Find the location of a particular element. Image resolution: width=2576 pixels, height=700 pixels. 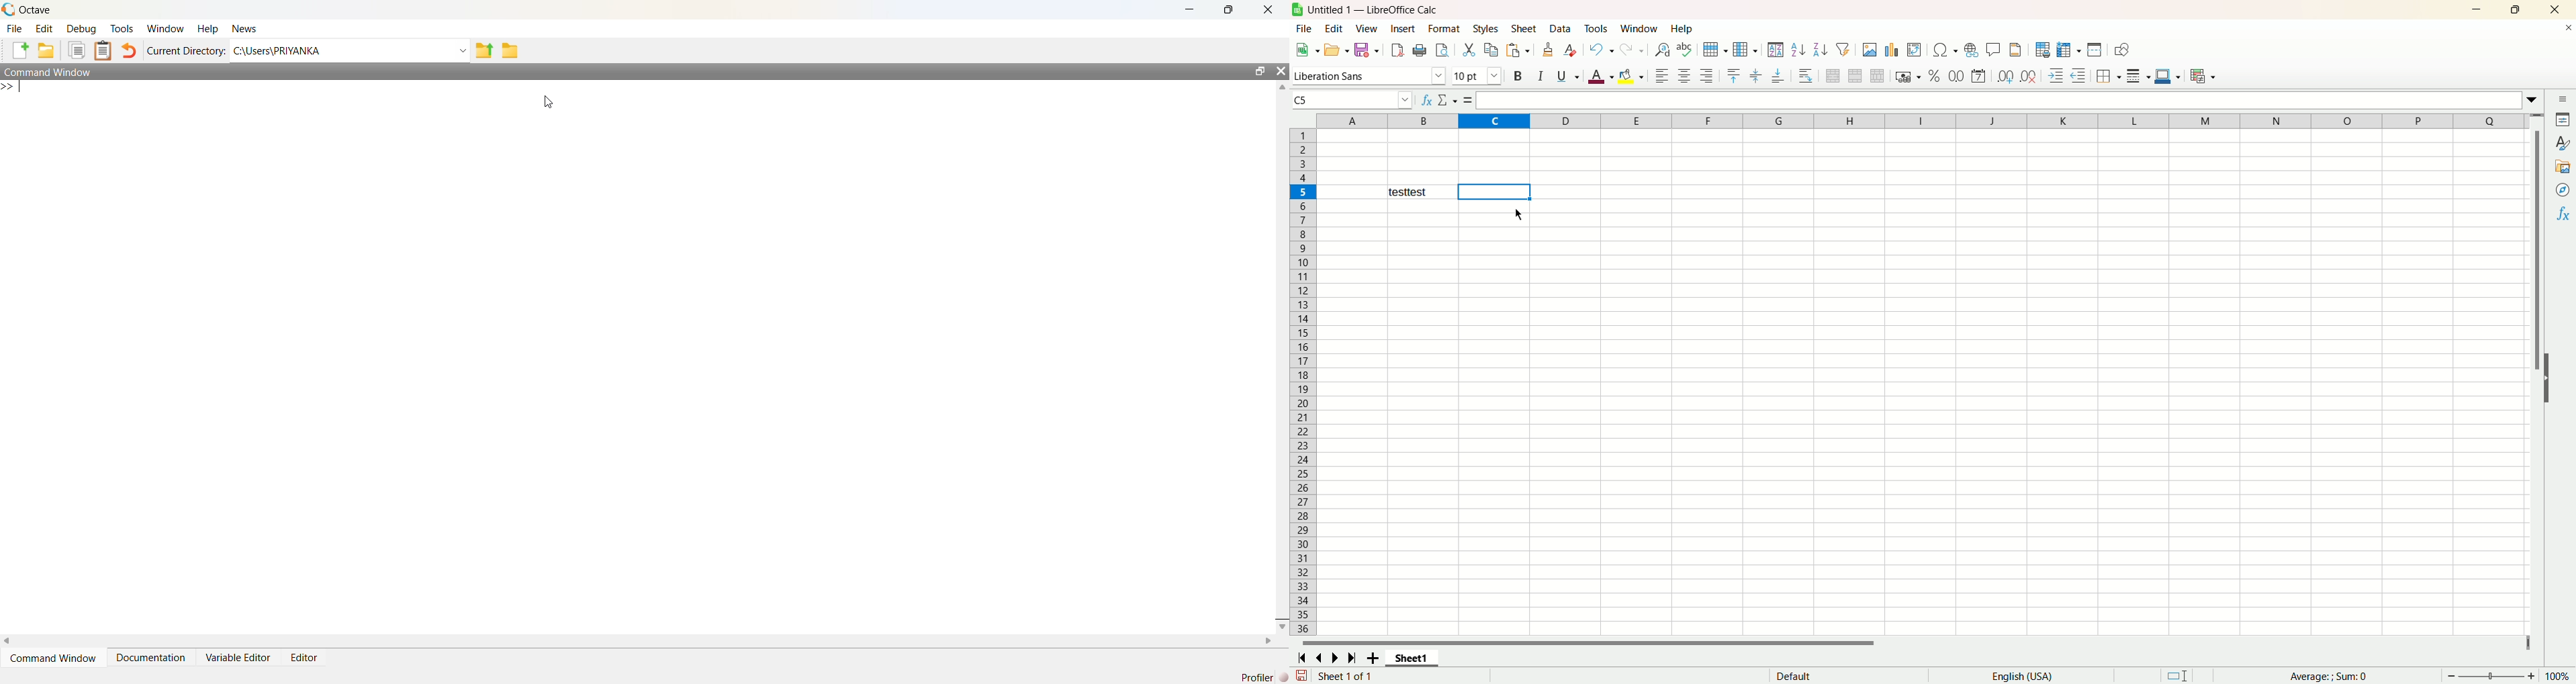

scroll to first sheet is located at coordinates (1303, 659).